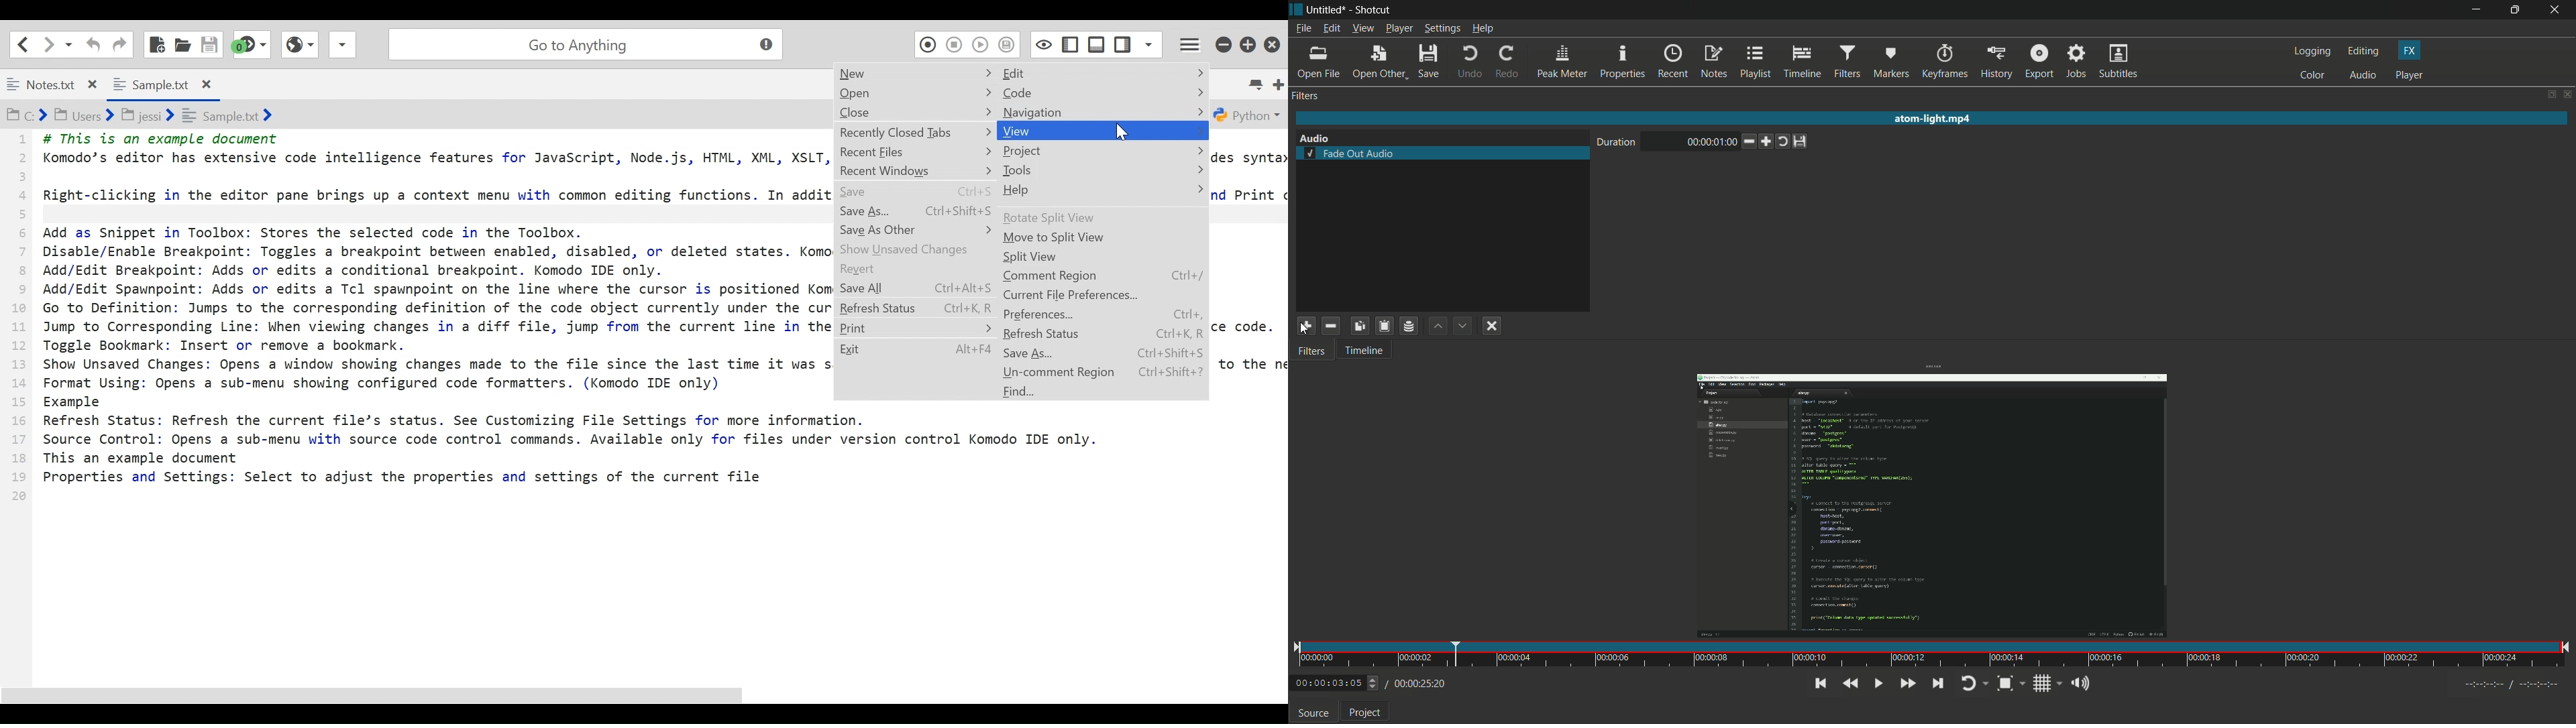  Describe the element at coordinates (1492, 327) in the screenshot. I see `deselect the filter` at that location.